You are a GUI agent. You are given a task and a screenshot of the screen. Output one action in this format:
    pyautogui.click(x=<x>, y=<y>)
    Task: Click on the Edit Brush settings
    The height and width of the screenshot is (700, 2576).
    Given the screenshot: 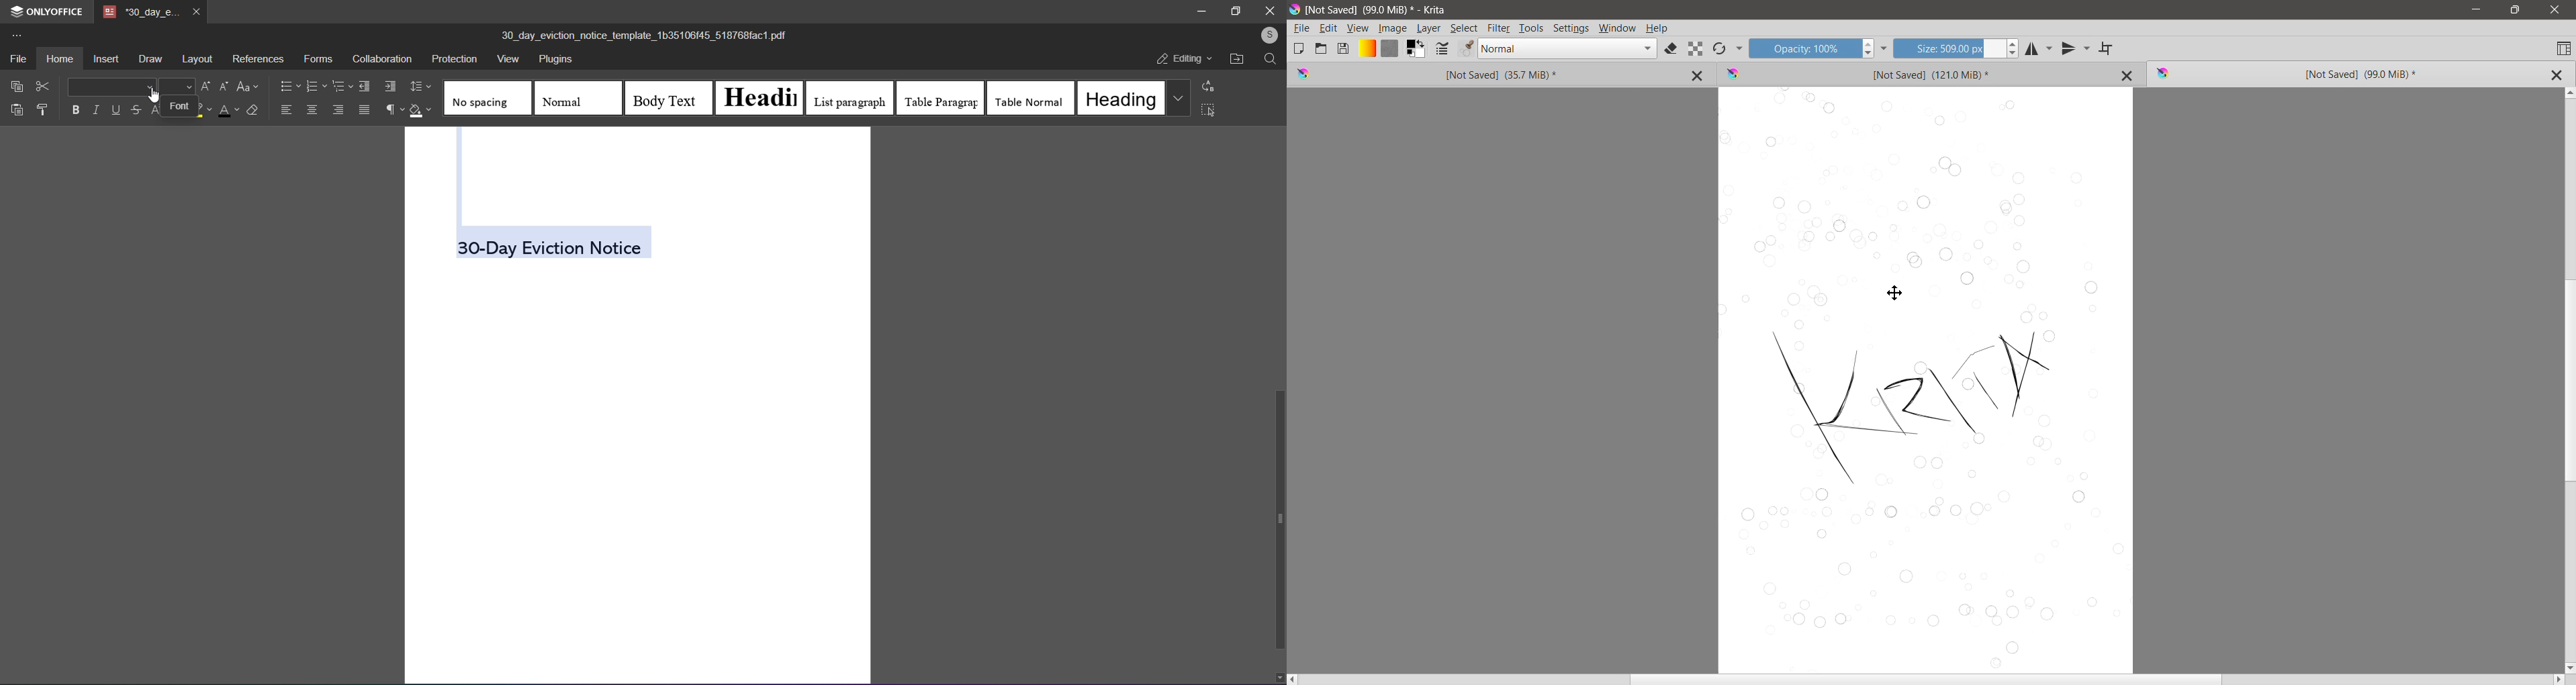 What is the action you would take?
    pyautogui.click(x=1442, y=50)
    